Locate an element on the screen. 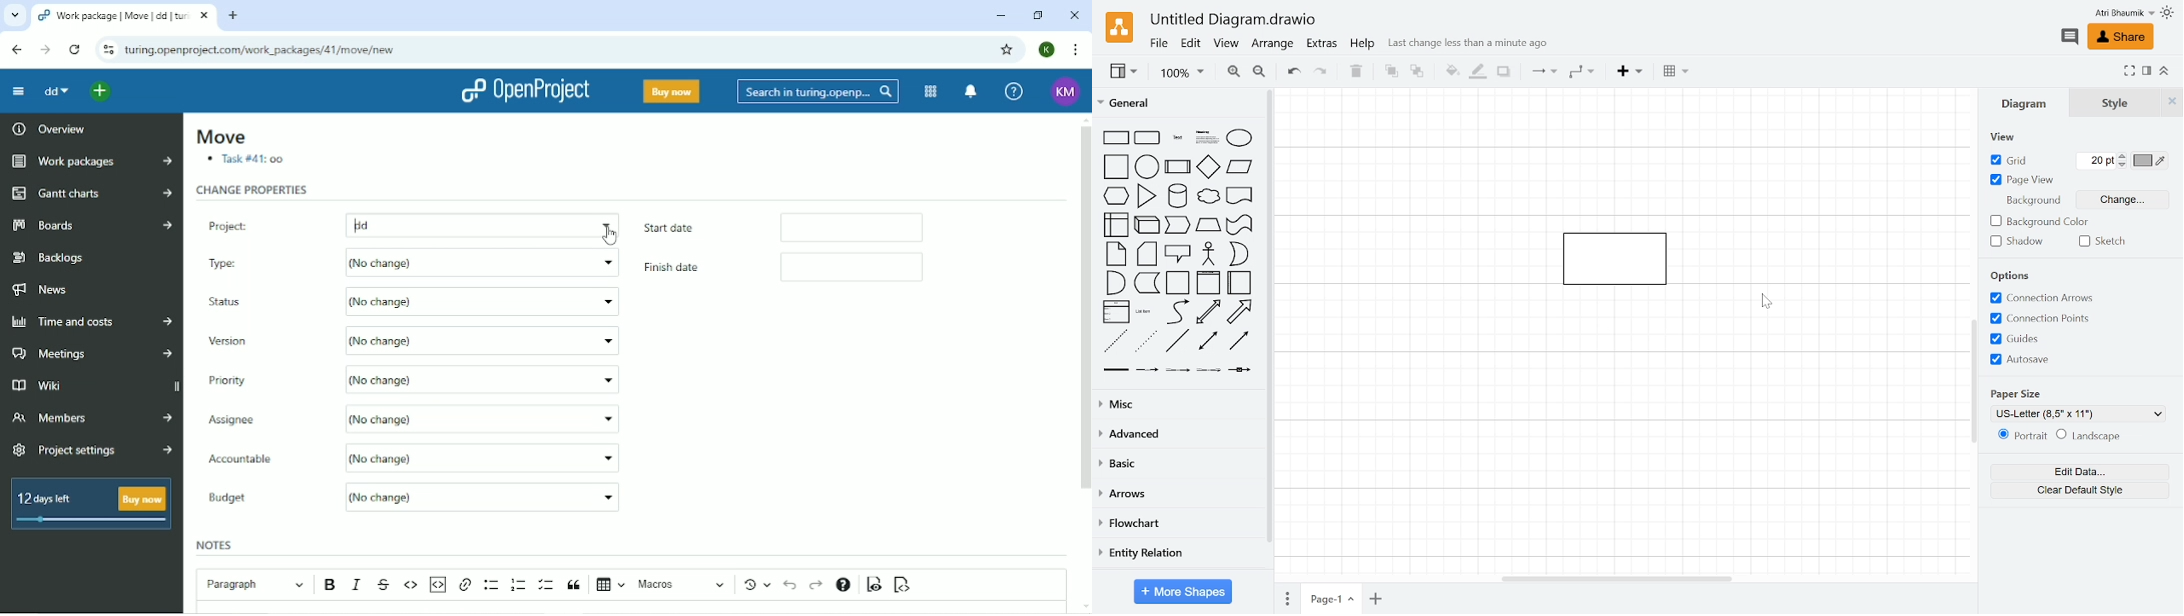  File is located at coordinates (1160, 43).